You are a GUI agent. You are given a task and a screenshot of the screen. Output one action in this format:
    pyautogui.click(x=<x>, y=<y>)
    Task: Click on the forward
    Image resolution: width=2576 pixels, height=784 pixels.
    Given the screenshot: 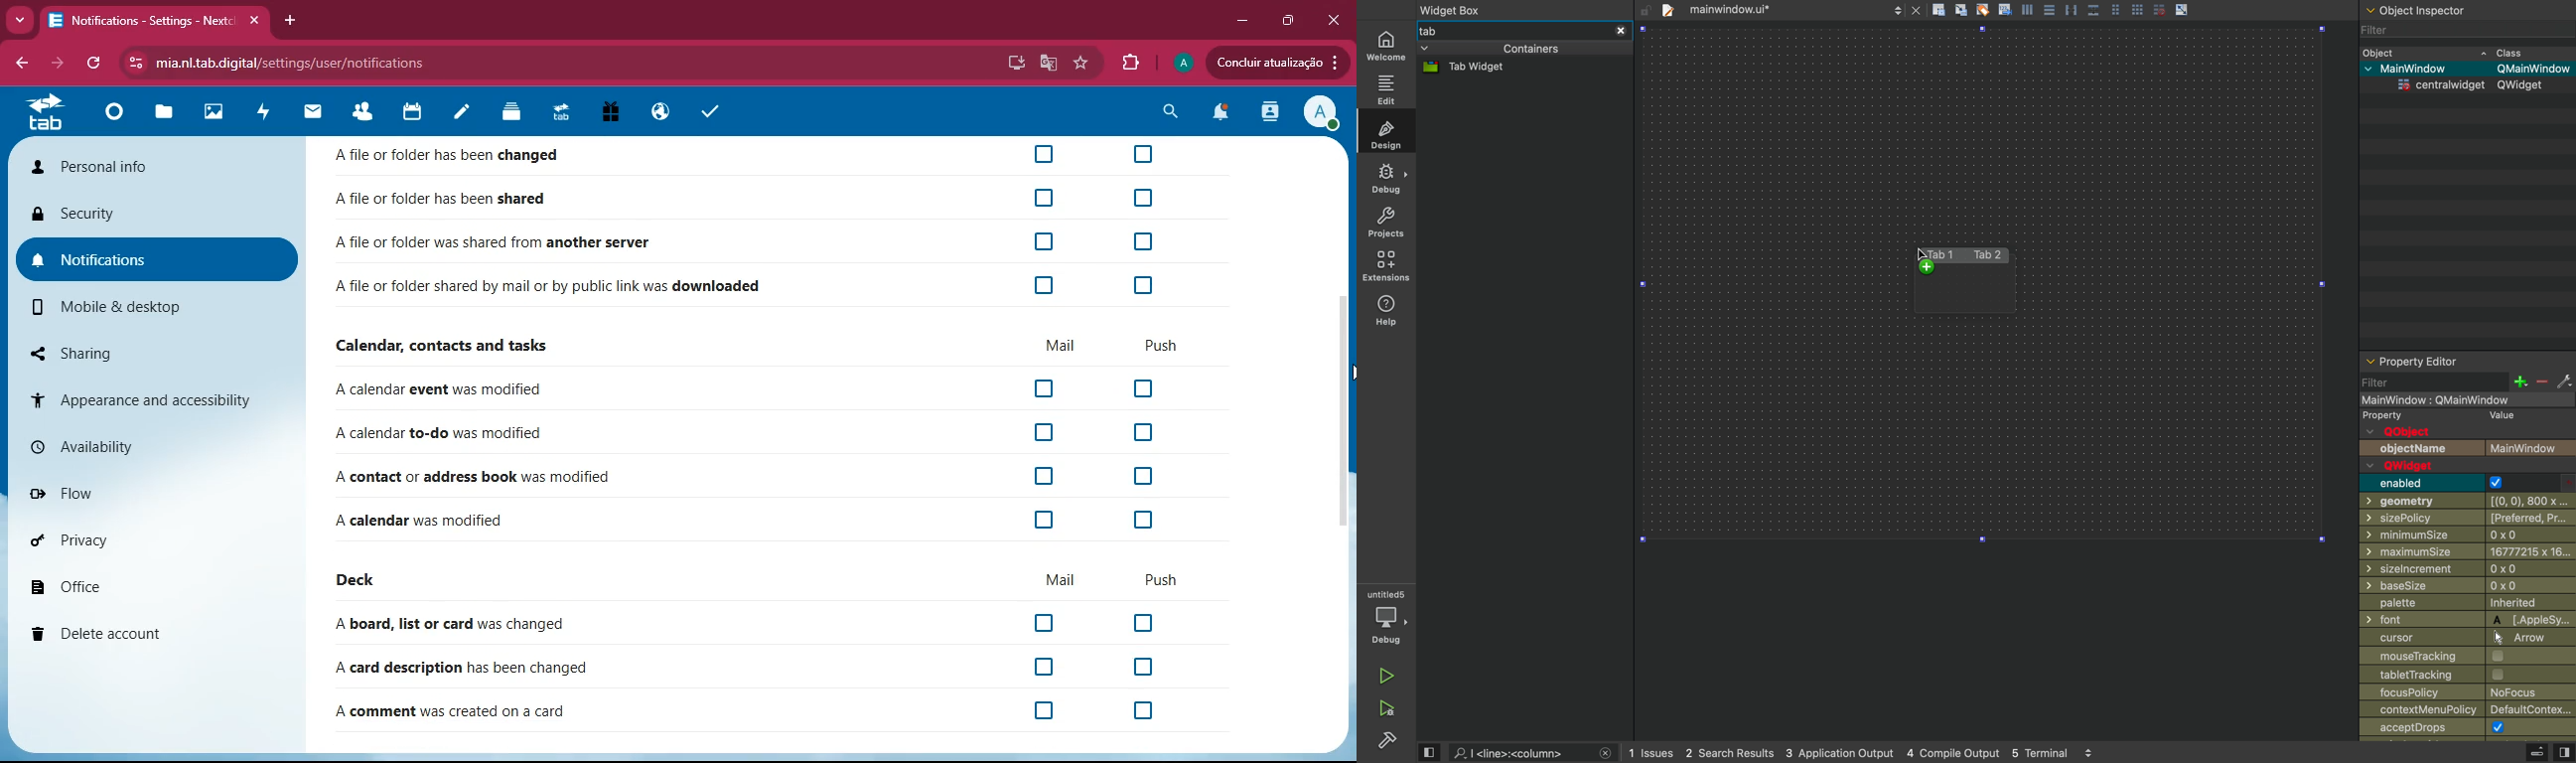 What is the action you would take?
    pyautogui.click(x=61, y=64)
    